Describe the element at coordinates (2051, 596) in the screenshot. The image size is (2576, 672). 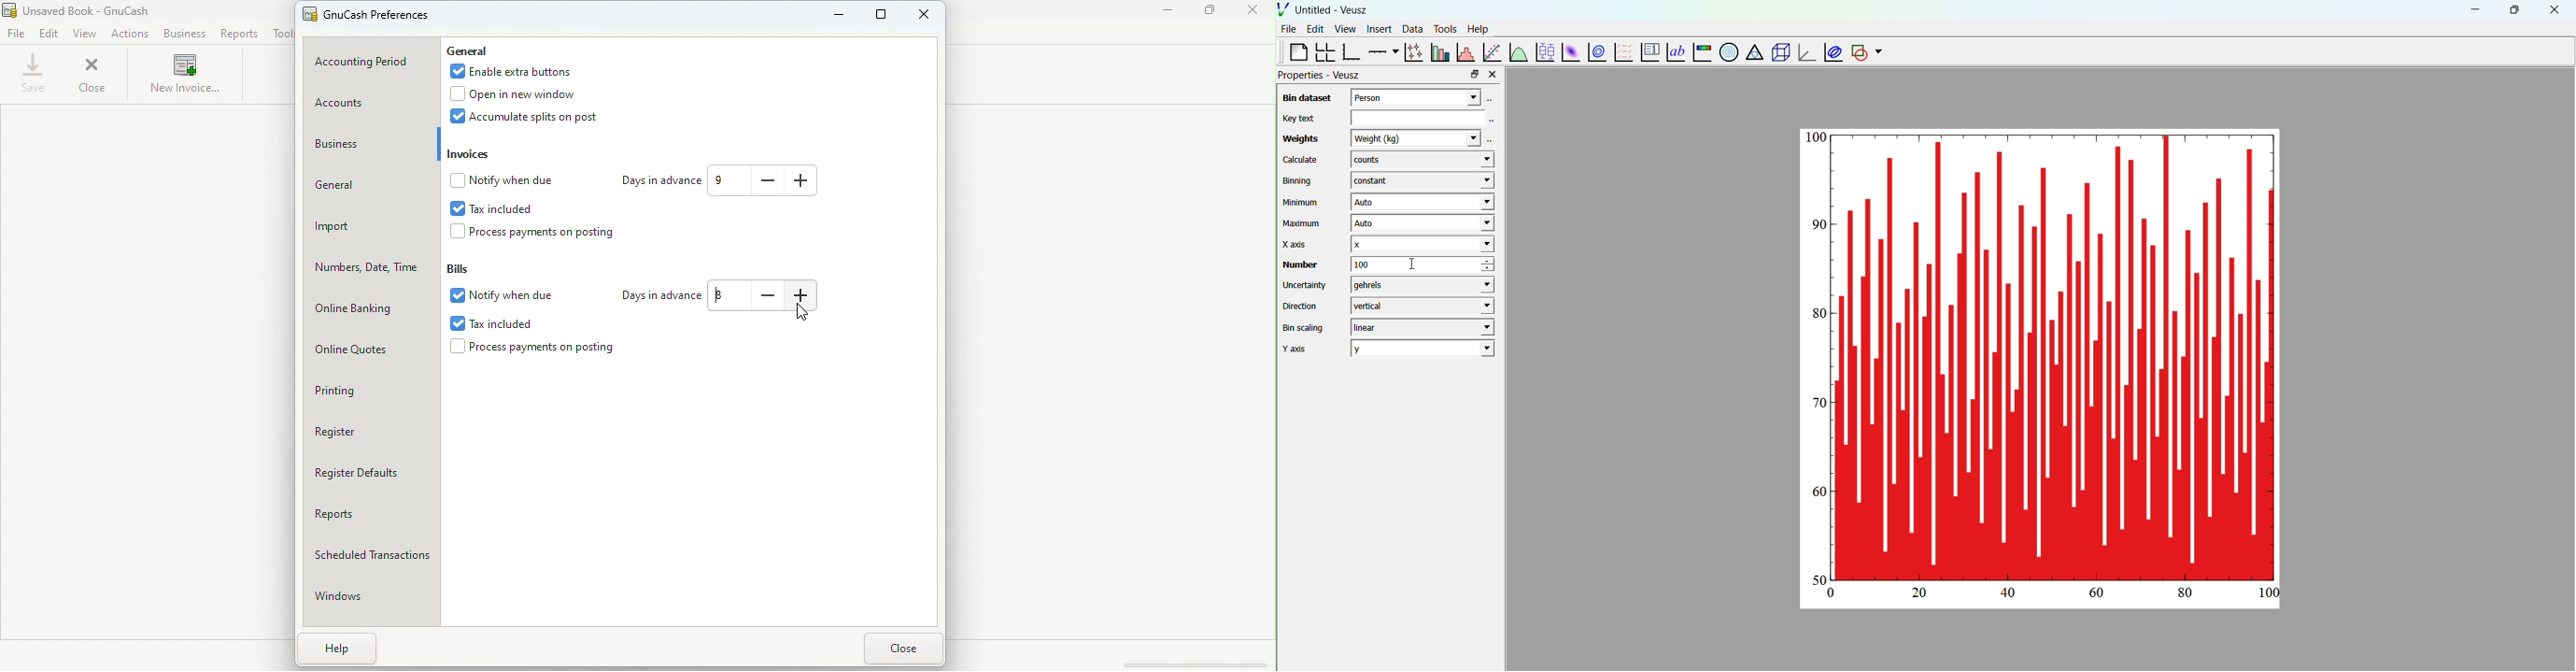
I see `"0 20 40 60 80 100" 100 Person added on X axis` at that location.